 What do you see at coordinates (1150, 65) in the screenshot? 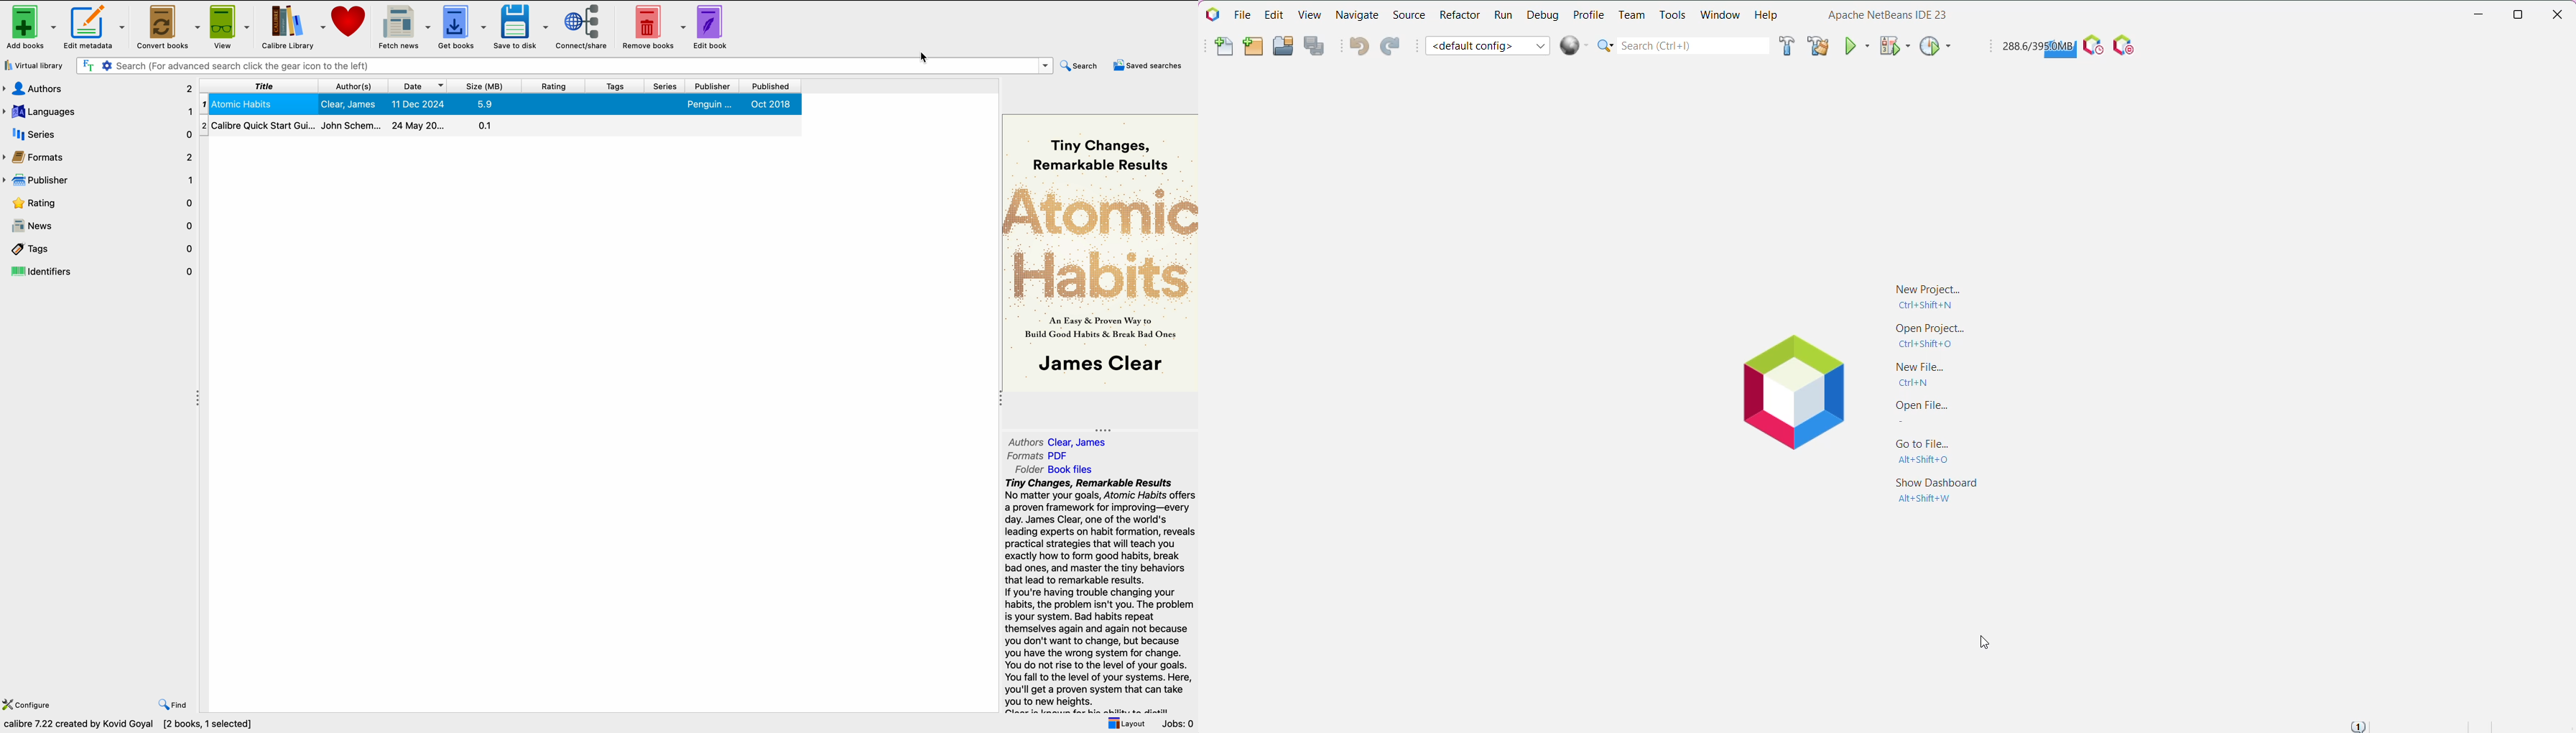
I see `saved searches` at bounding box center [1150, 65].